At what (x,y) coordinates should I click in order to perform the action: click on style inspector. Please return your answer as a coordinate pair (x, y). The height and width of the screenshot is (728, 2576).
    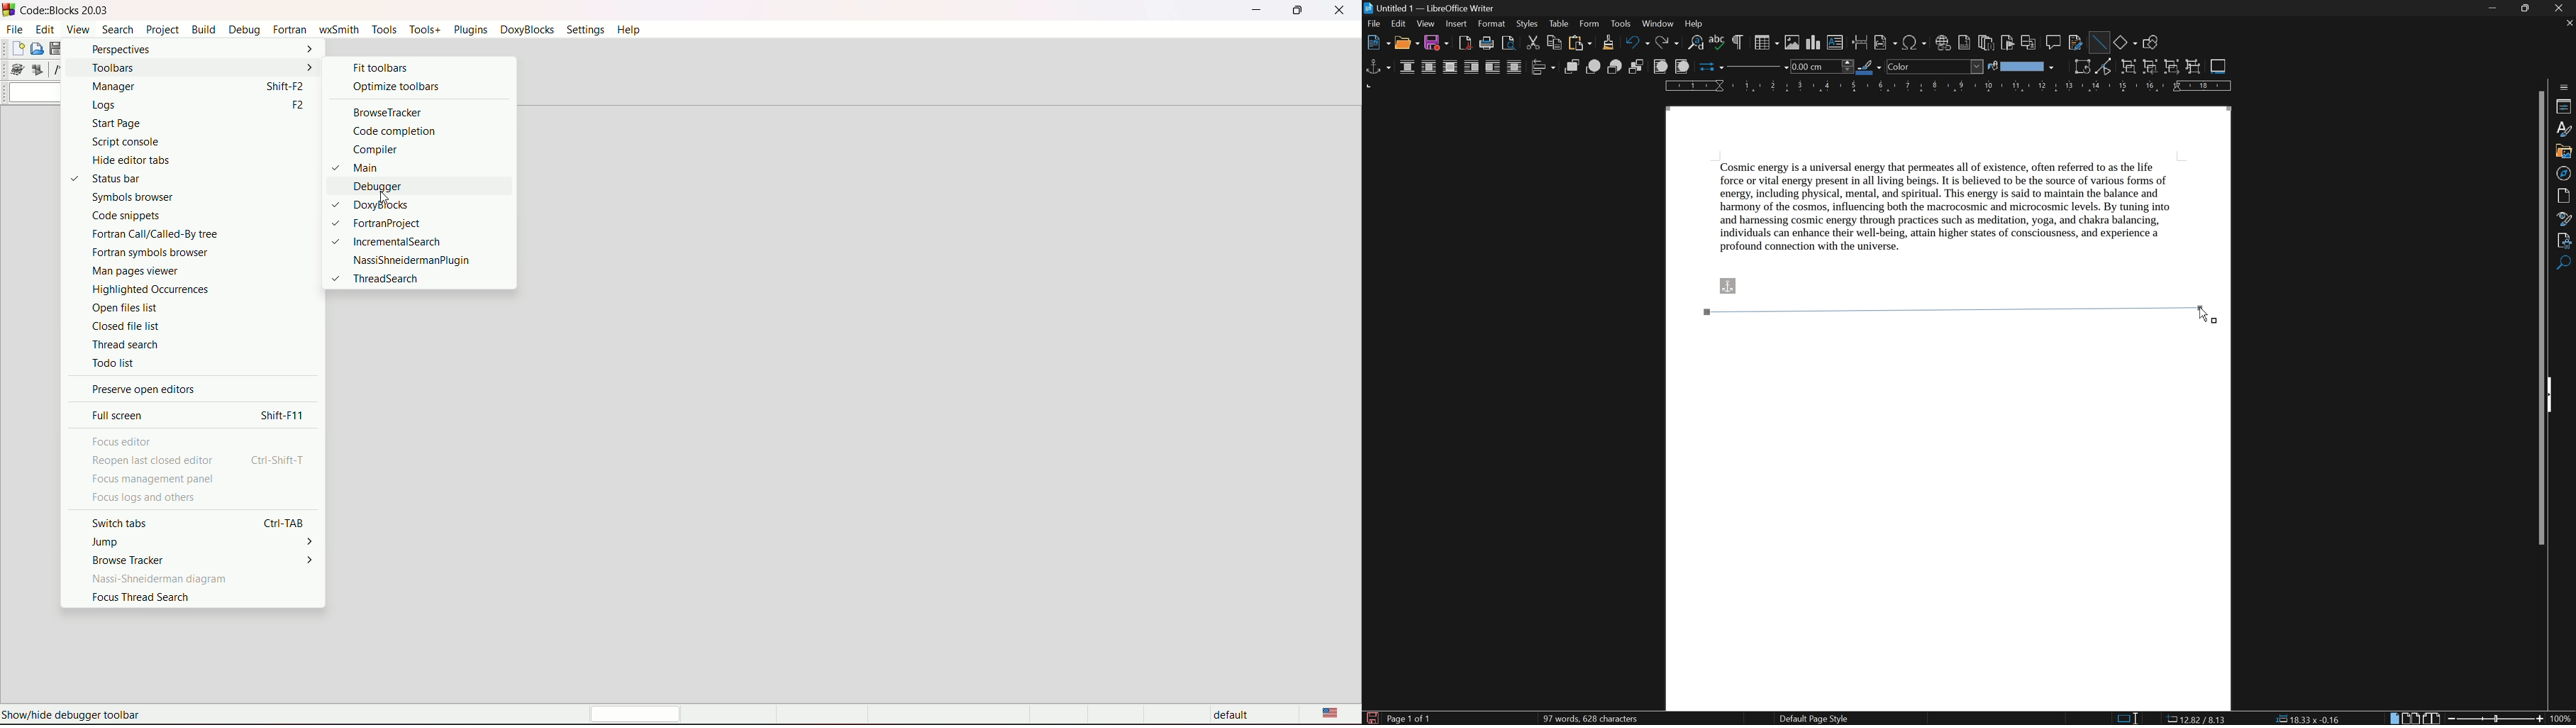
    Looking at the image, I should click on (2565, 218).